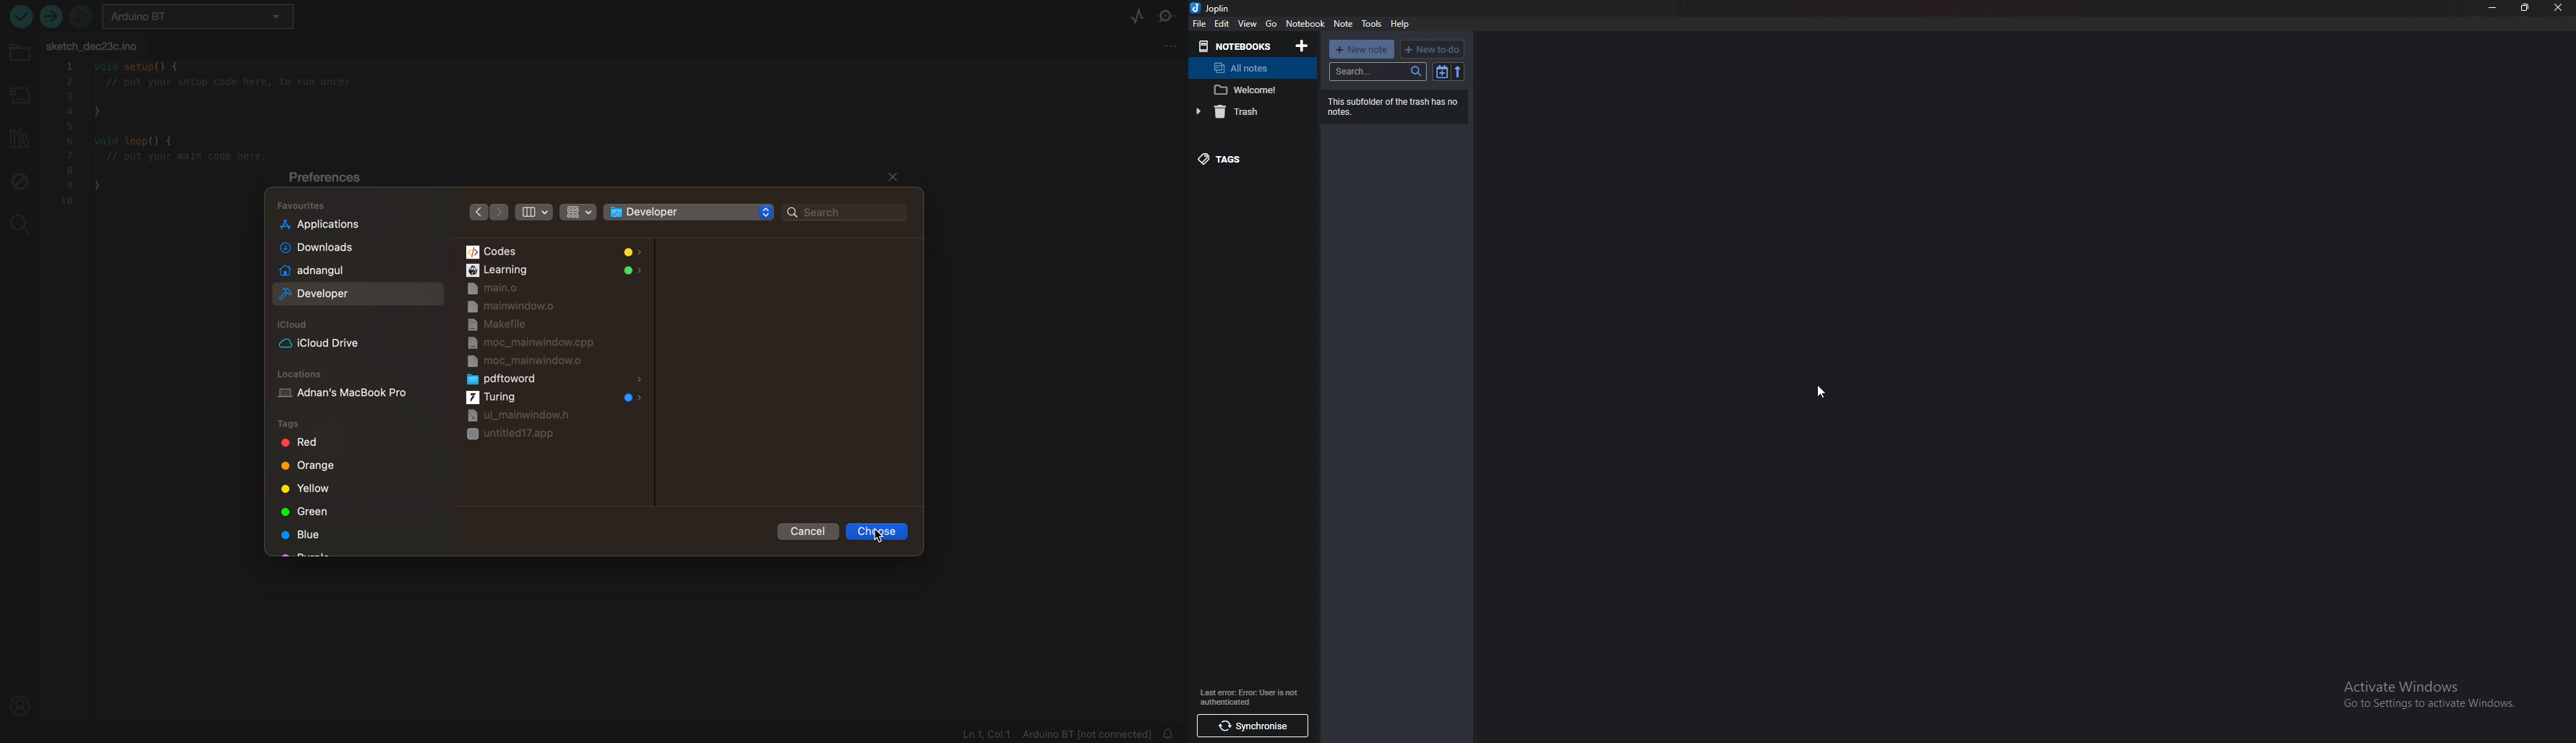 This screenshot has width=2576, height=756. Describe the element at coordinates (485, 214) in the screenshot. I see `arrows` at that location.